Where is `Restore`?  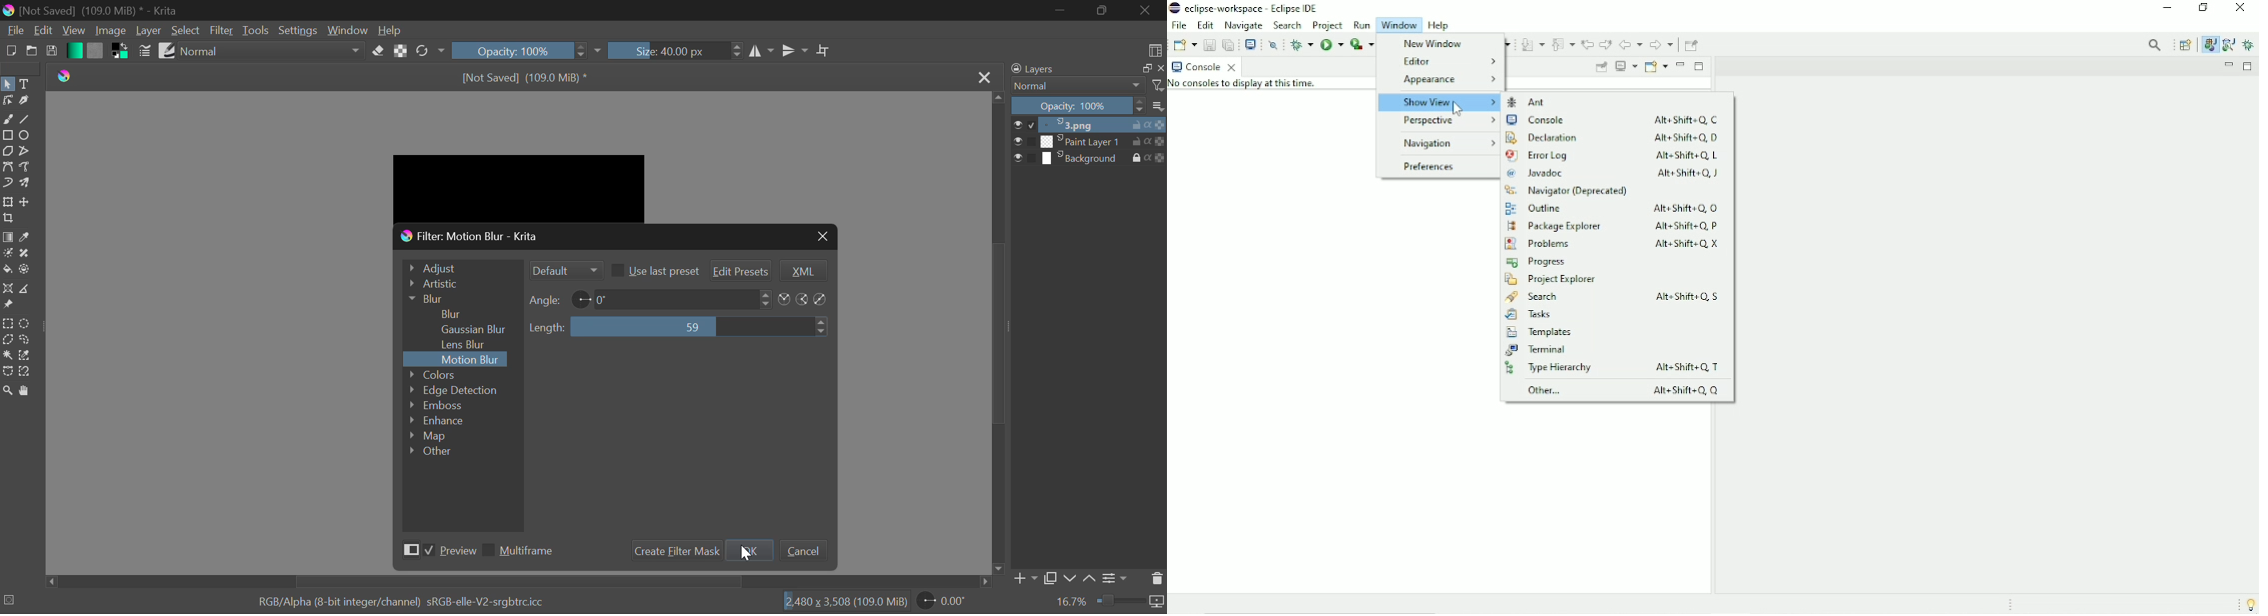 Restore is located at coordinates (2207, 9).